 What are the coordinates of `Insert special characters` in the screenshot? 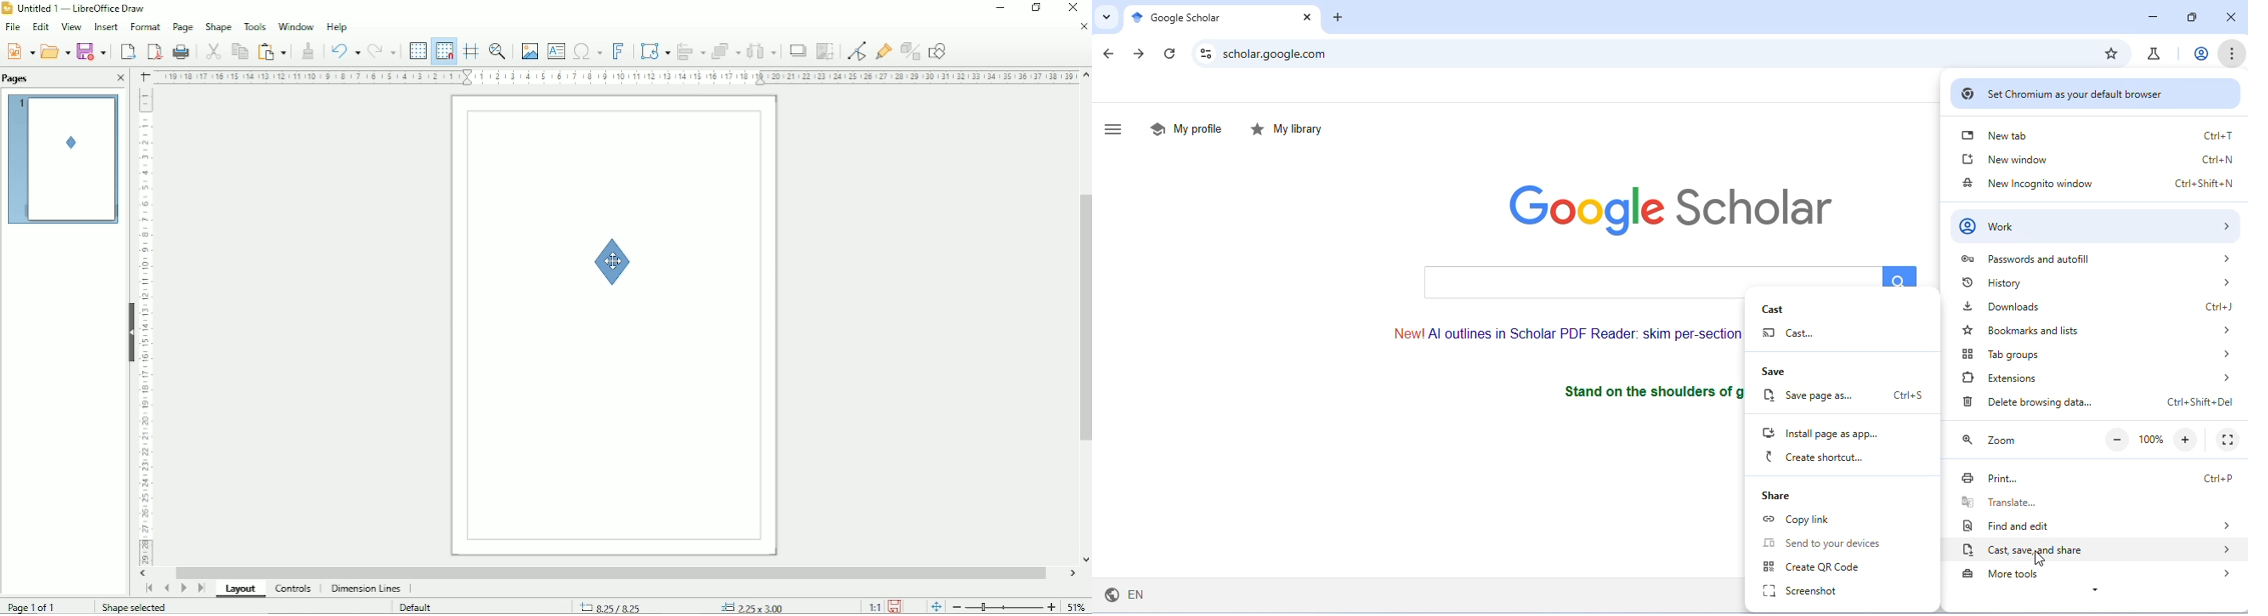 It's located at (587, 49).